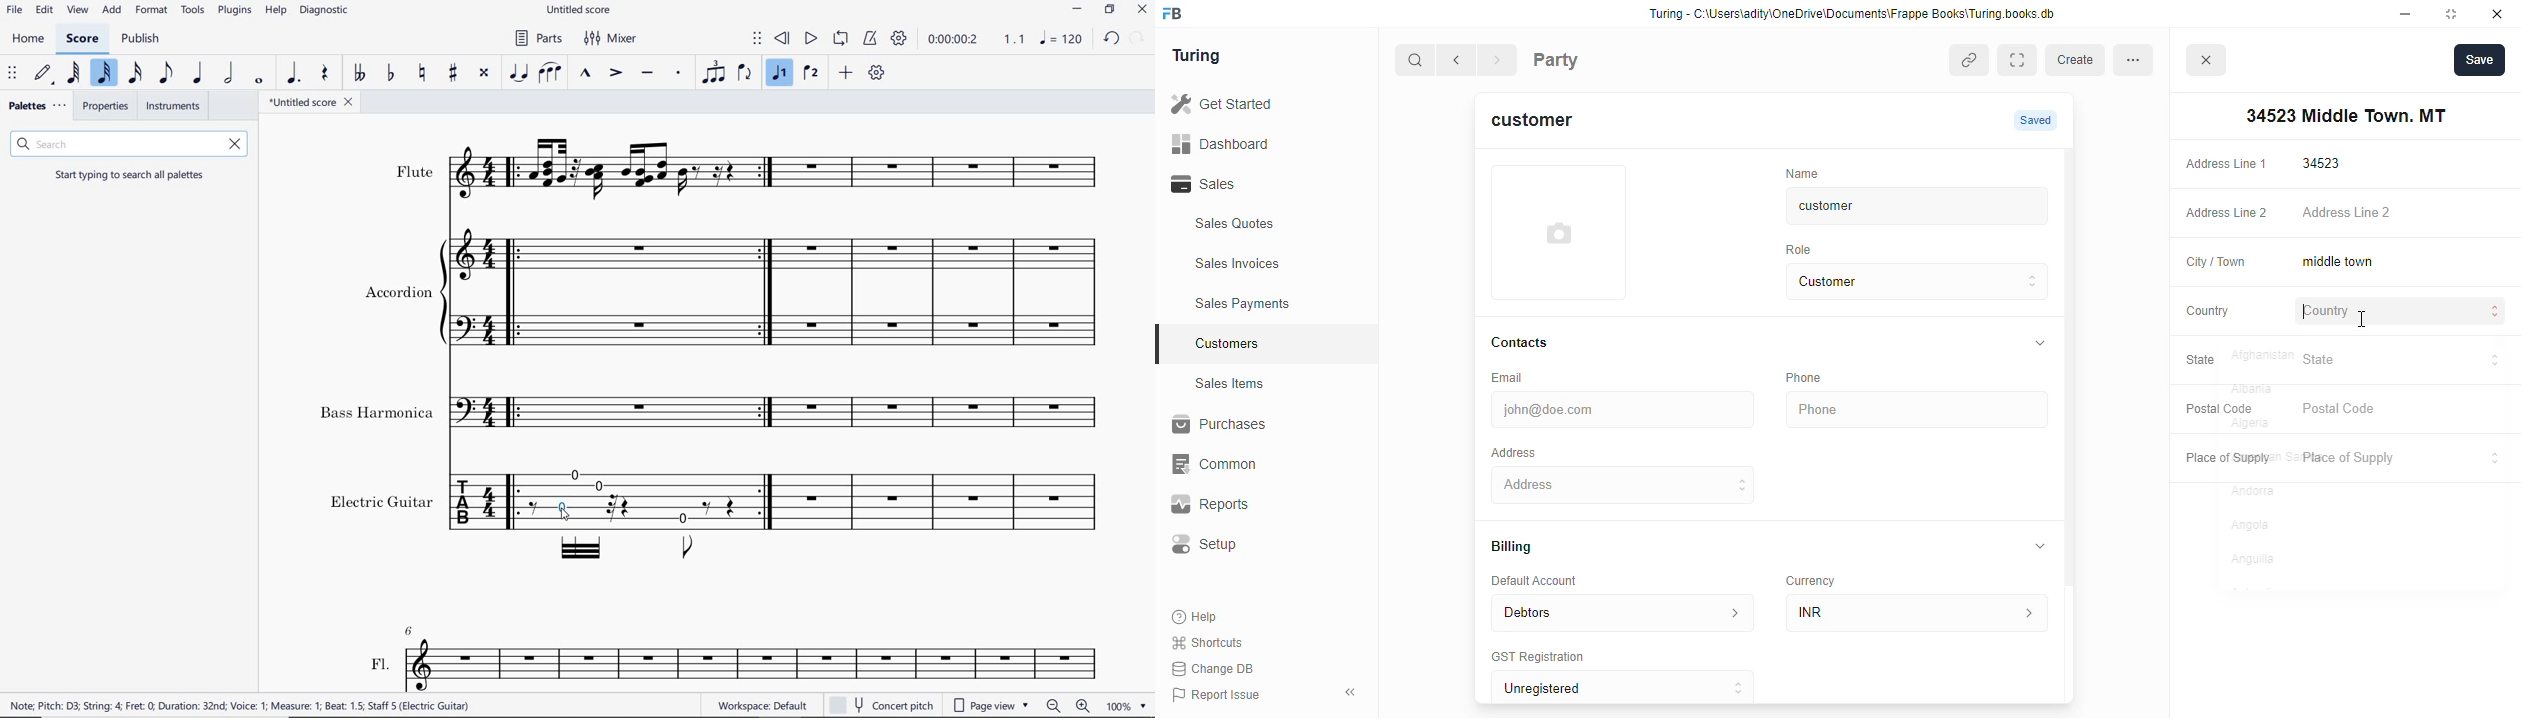 The width and height of the screenshot is (2548, 728). Describe the element at coordinates (2038, 120) in the screenshot. I see `Saved` at that location.